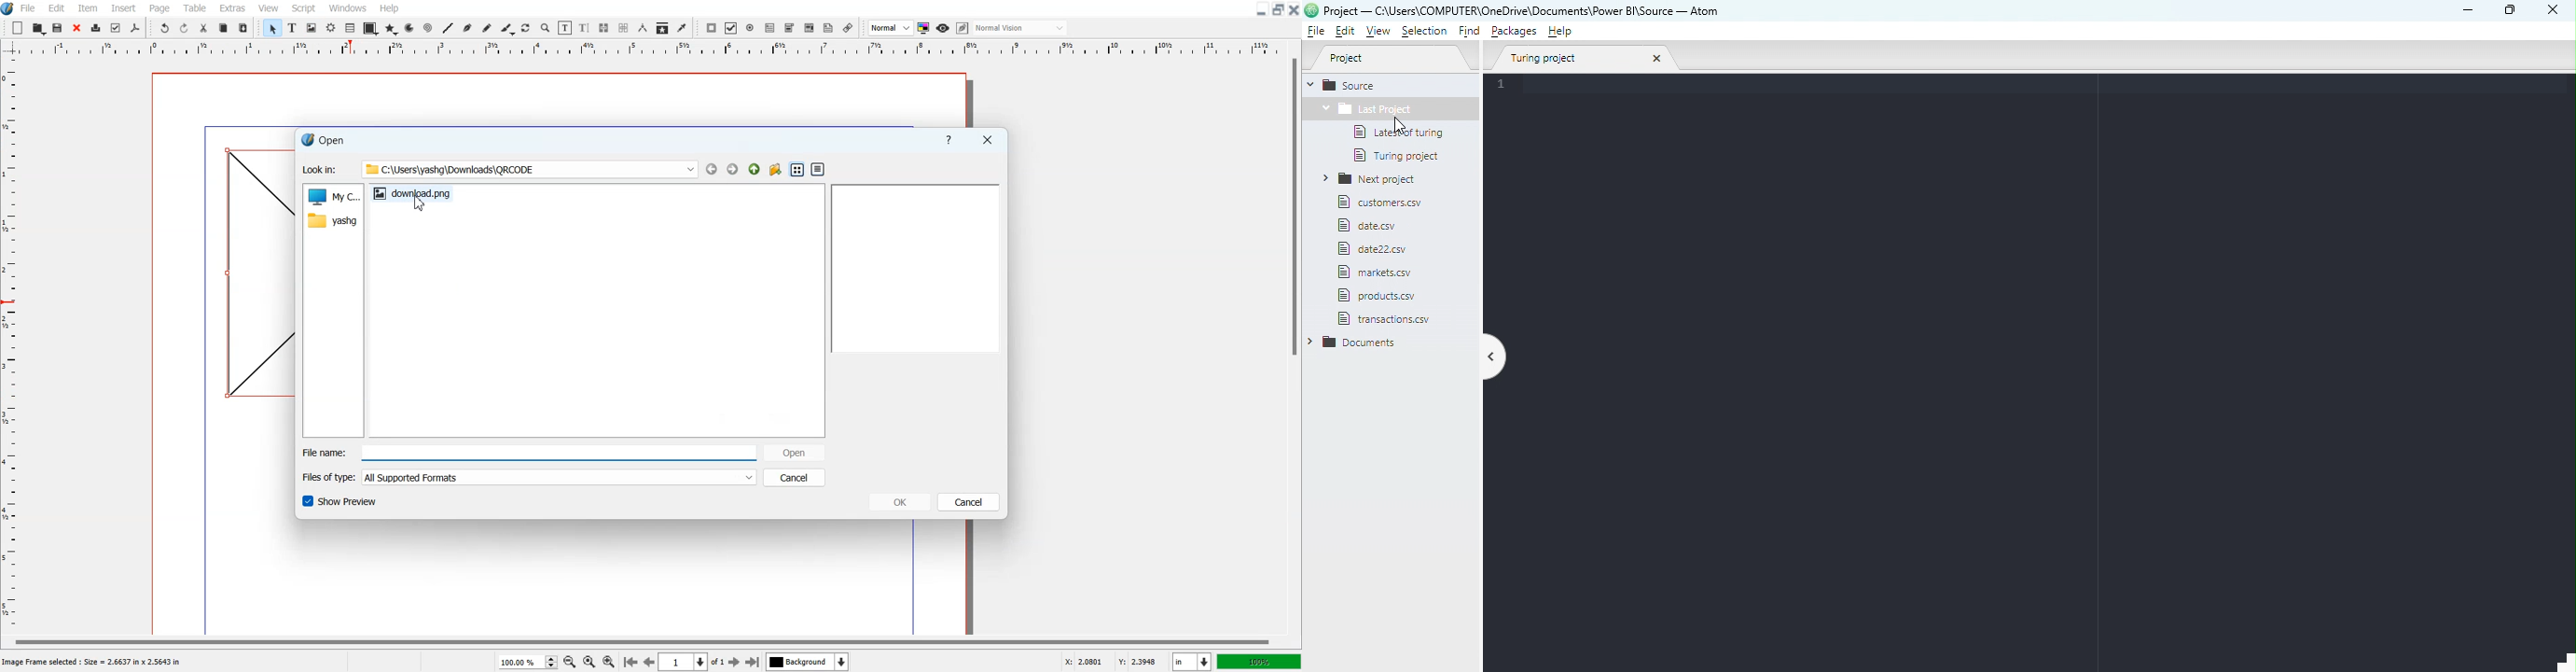  What do you see at coordinates (96, 28) in the screenshot?
I see `Print` at bounding box center [96, 28].